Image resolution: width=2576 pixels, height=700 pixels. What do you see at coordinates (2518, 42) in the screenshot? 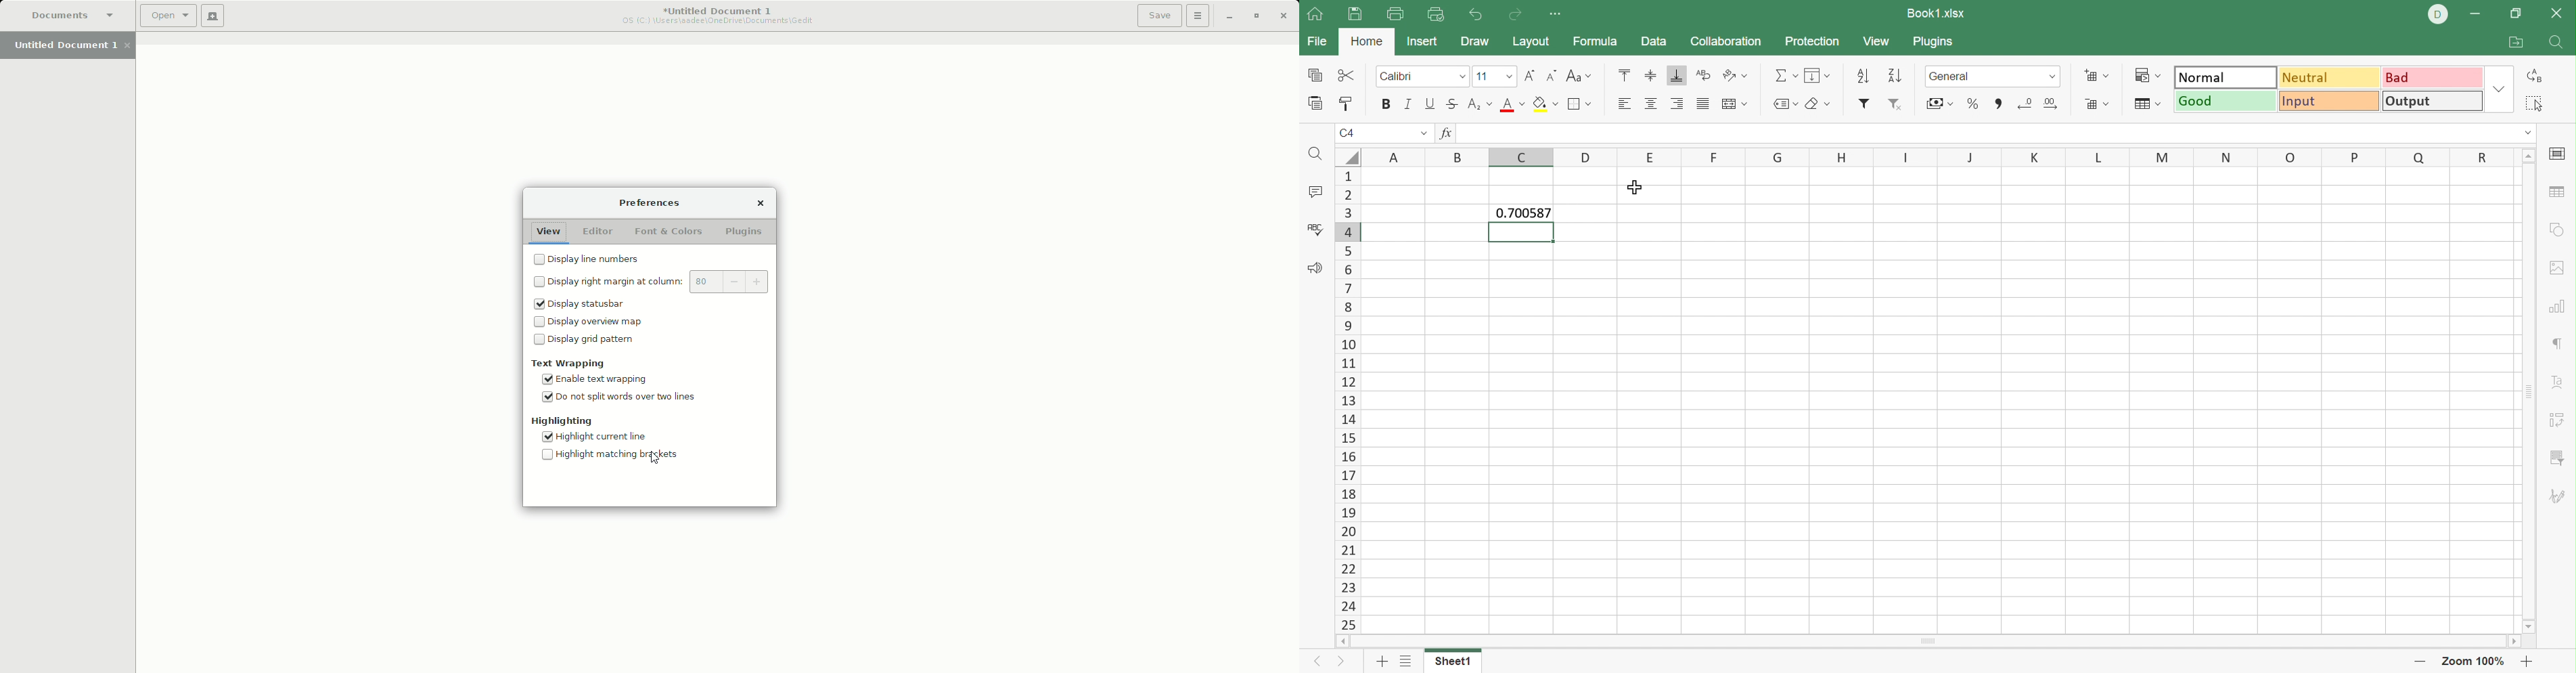
I see `Open file location` at bounding box center [2518, 42].